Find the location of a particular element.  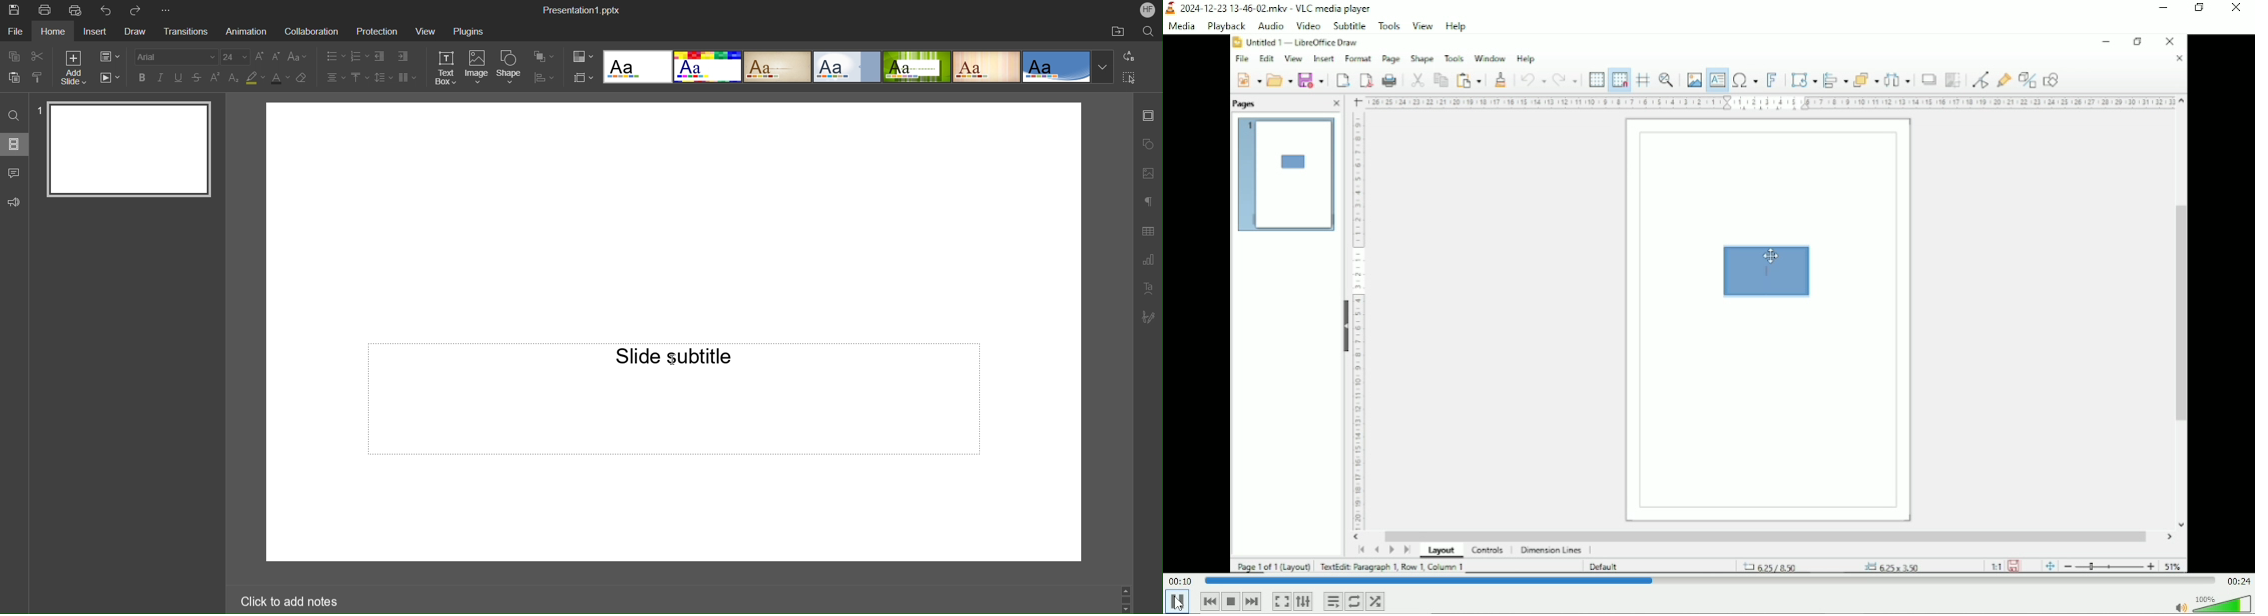

Slide Settings is located at coordinates (110, 56).